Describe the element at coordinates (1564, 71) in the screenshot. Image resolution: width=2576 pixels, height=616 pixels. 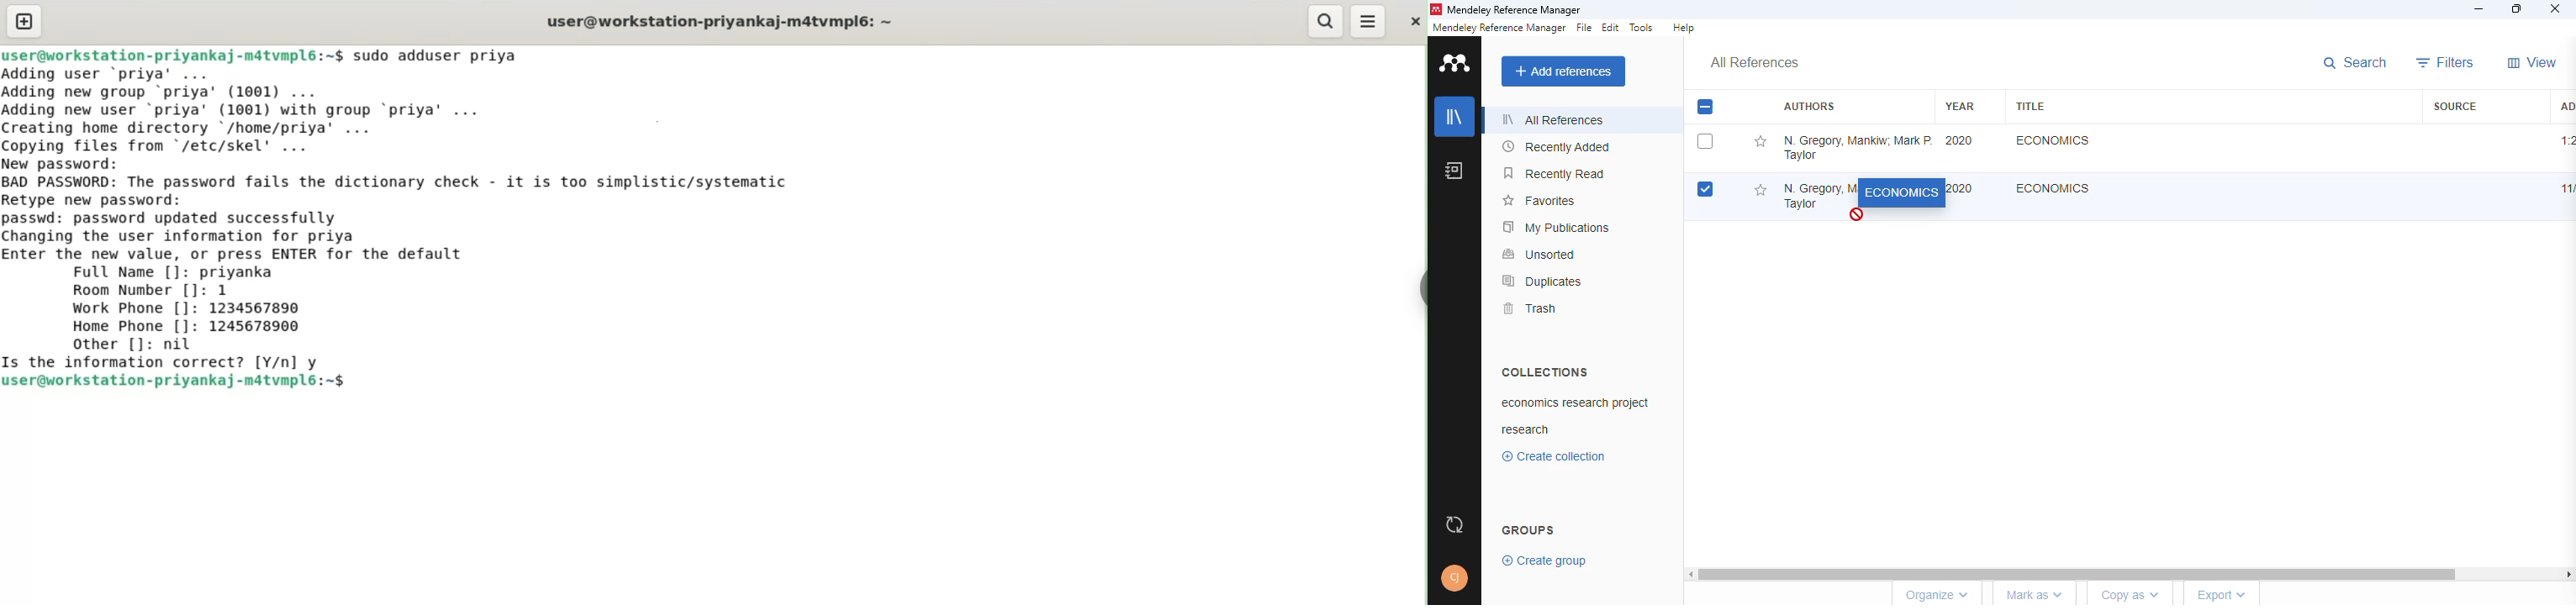
I see `add references` at that location.